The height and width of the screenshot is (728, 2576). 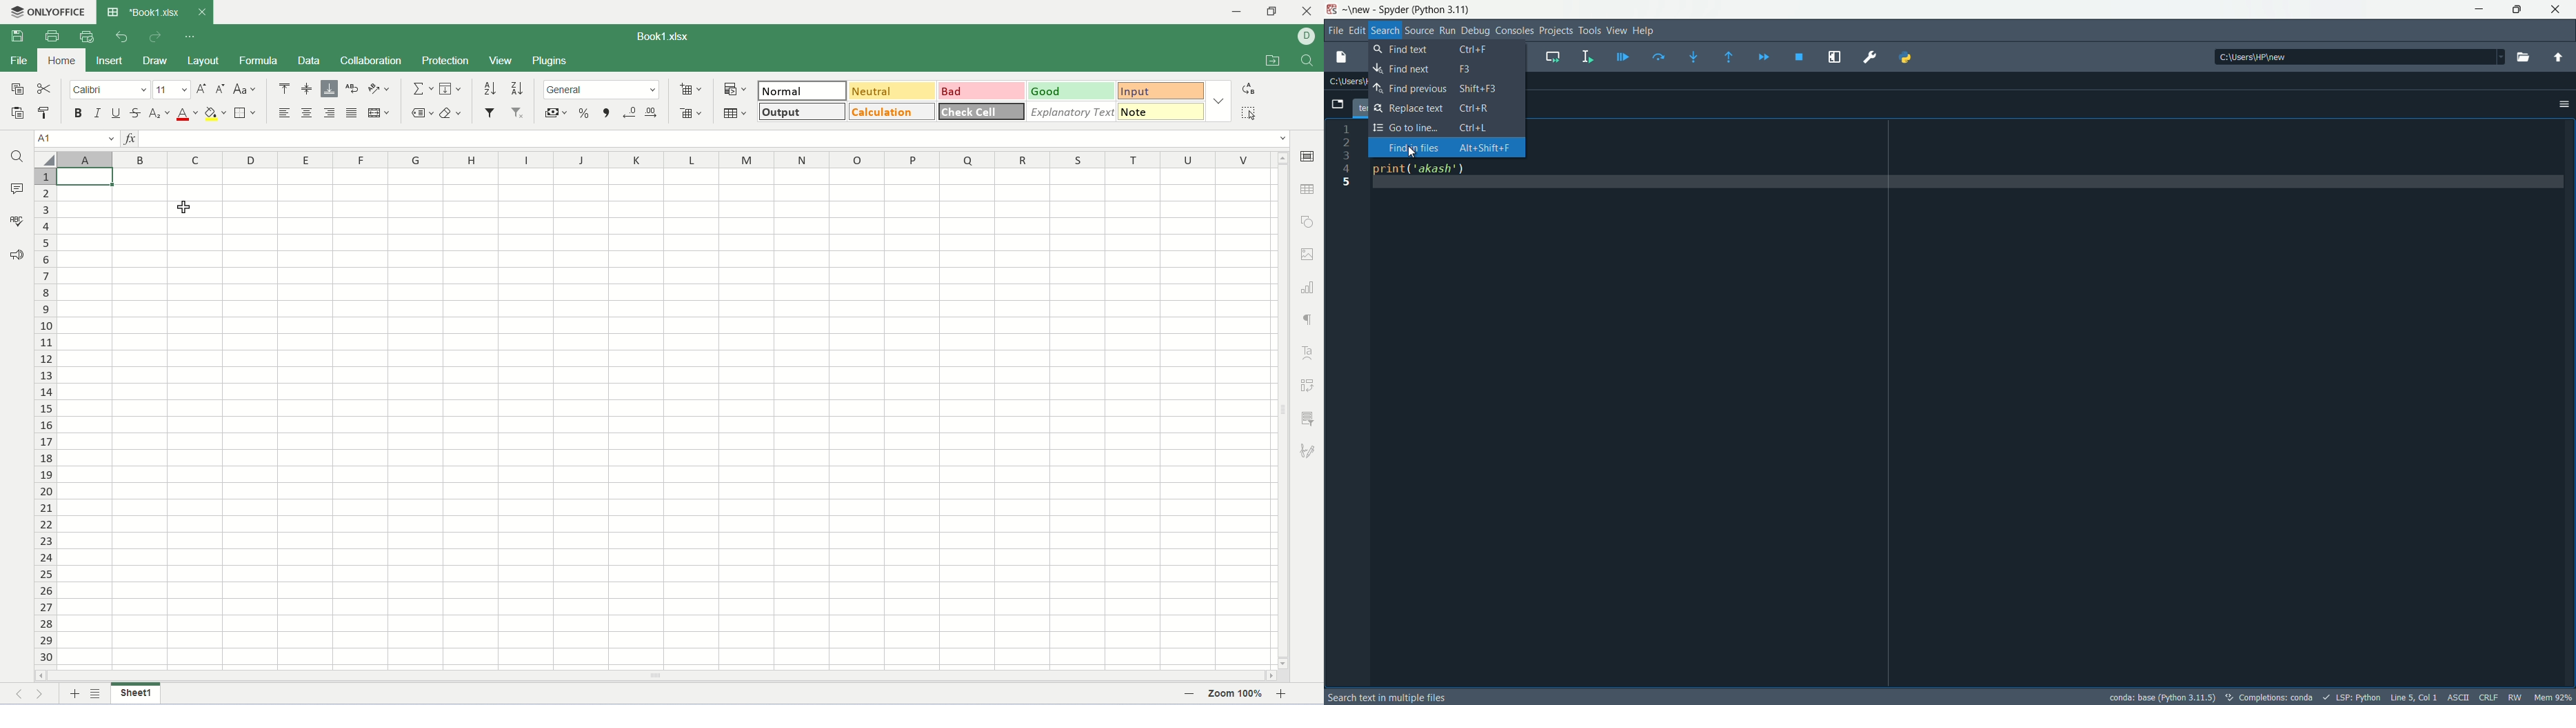 What do you see at coordinates (2359, 58) in the screenshot?
I see `directory` at bounding box center [2359, 58].